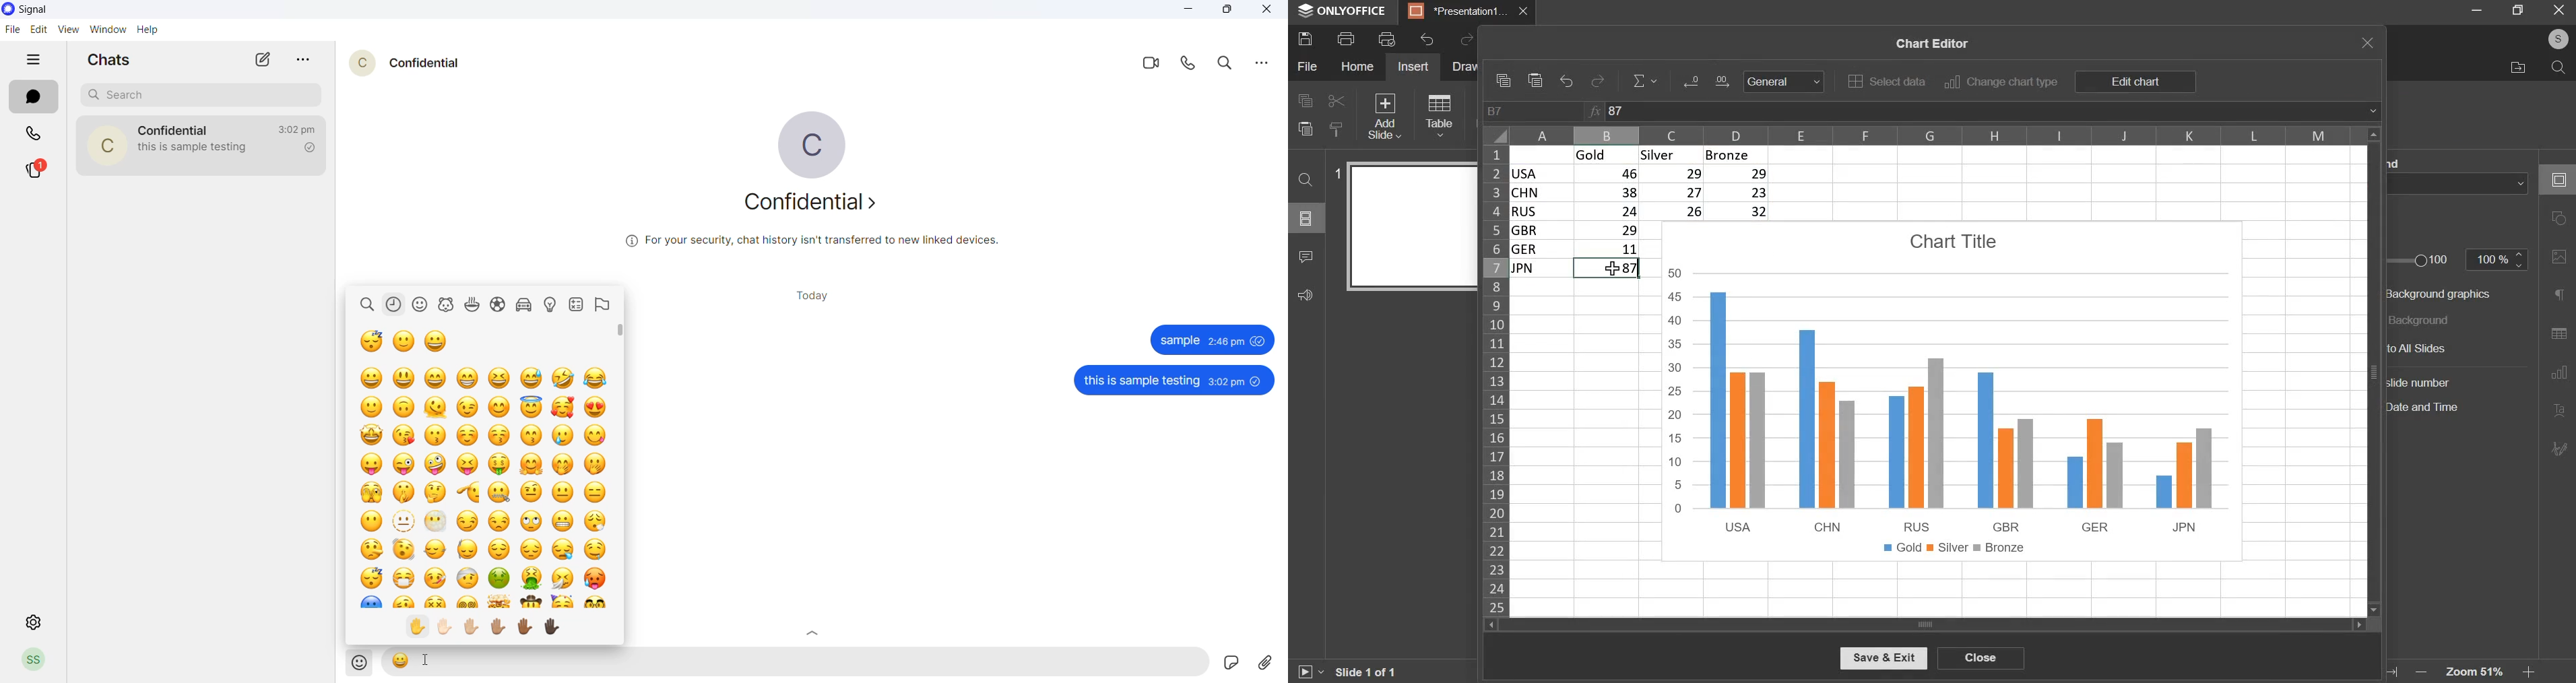  Describe the element at coordinates (2558, 377) in the screenshot. I see `chart settings` at that location.